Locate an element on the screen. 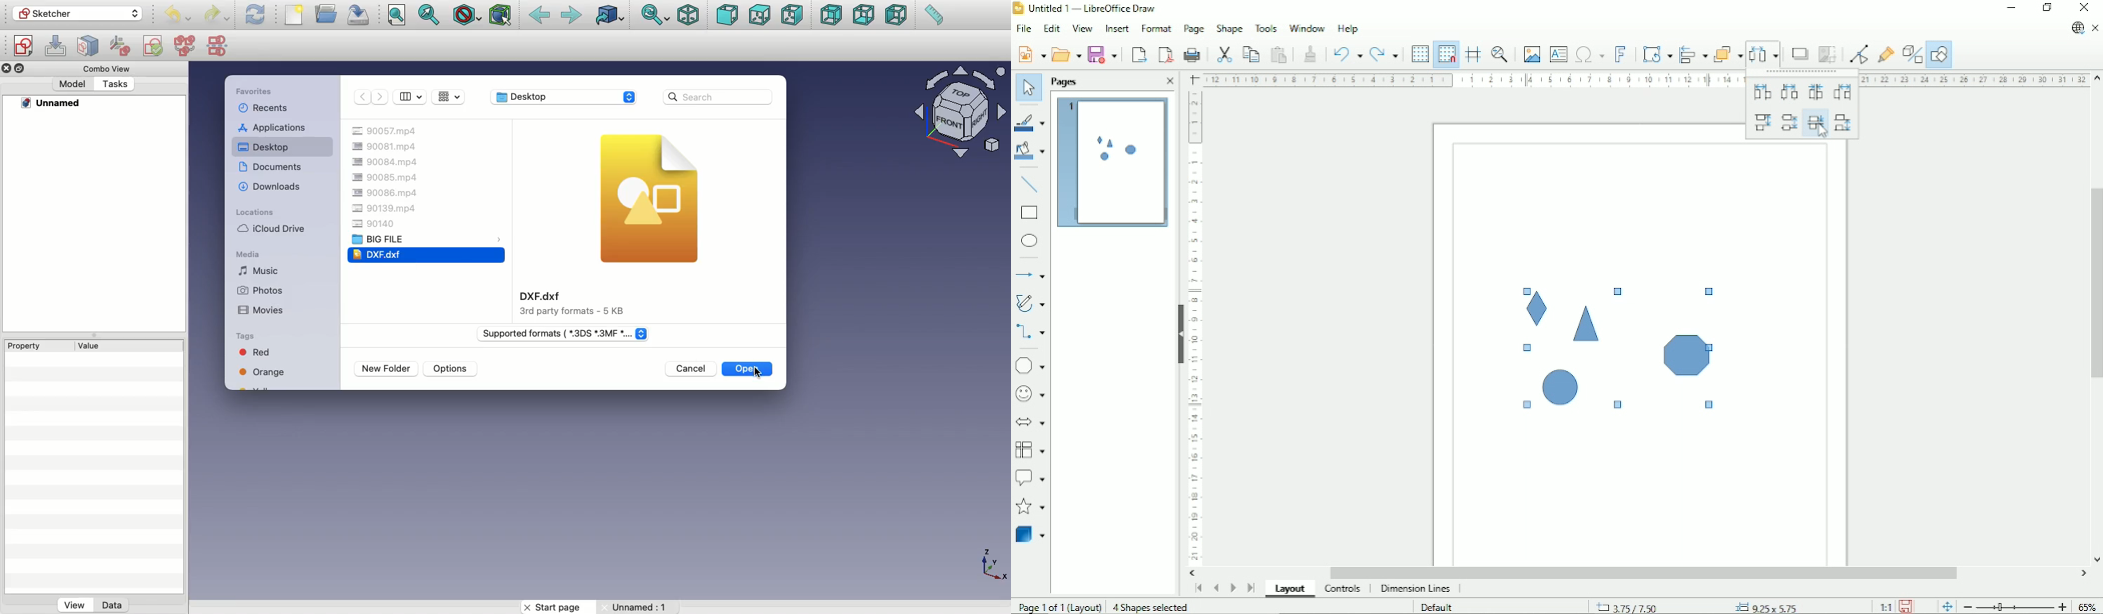 The image size is (2128, 616). Tools is located at coordinates (1266, 27).